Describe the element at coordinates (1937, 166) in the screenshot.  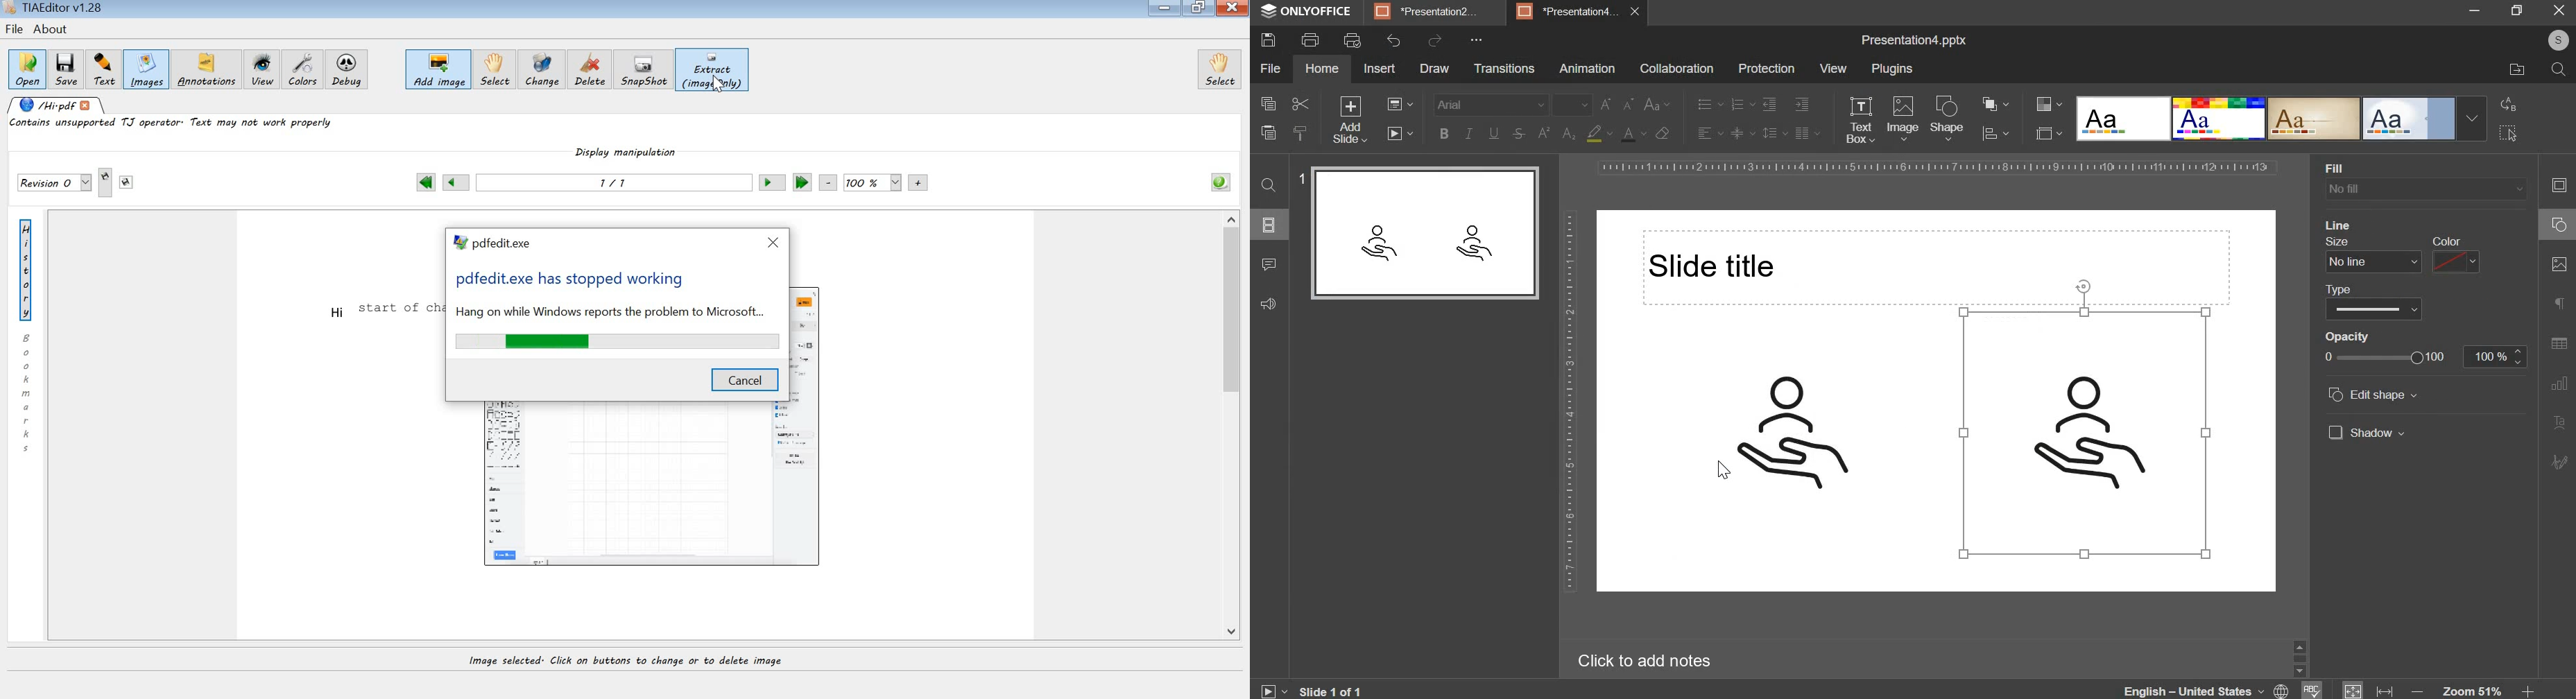
I see `horizontal scale` at that location.